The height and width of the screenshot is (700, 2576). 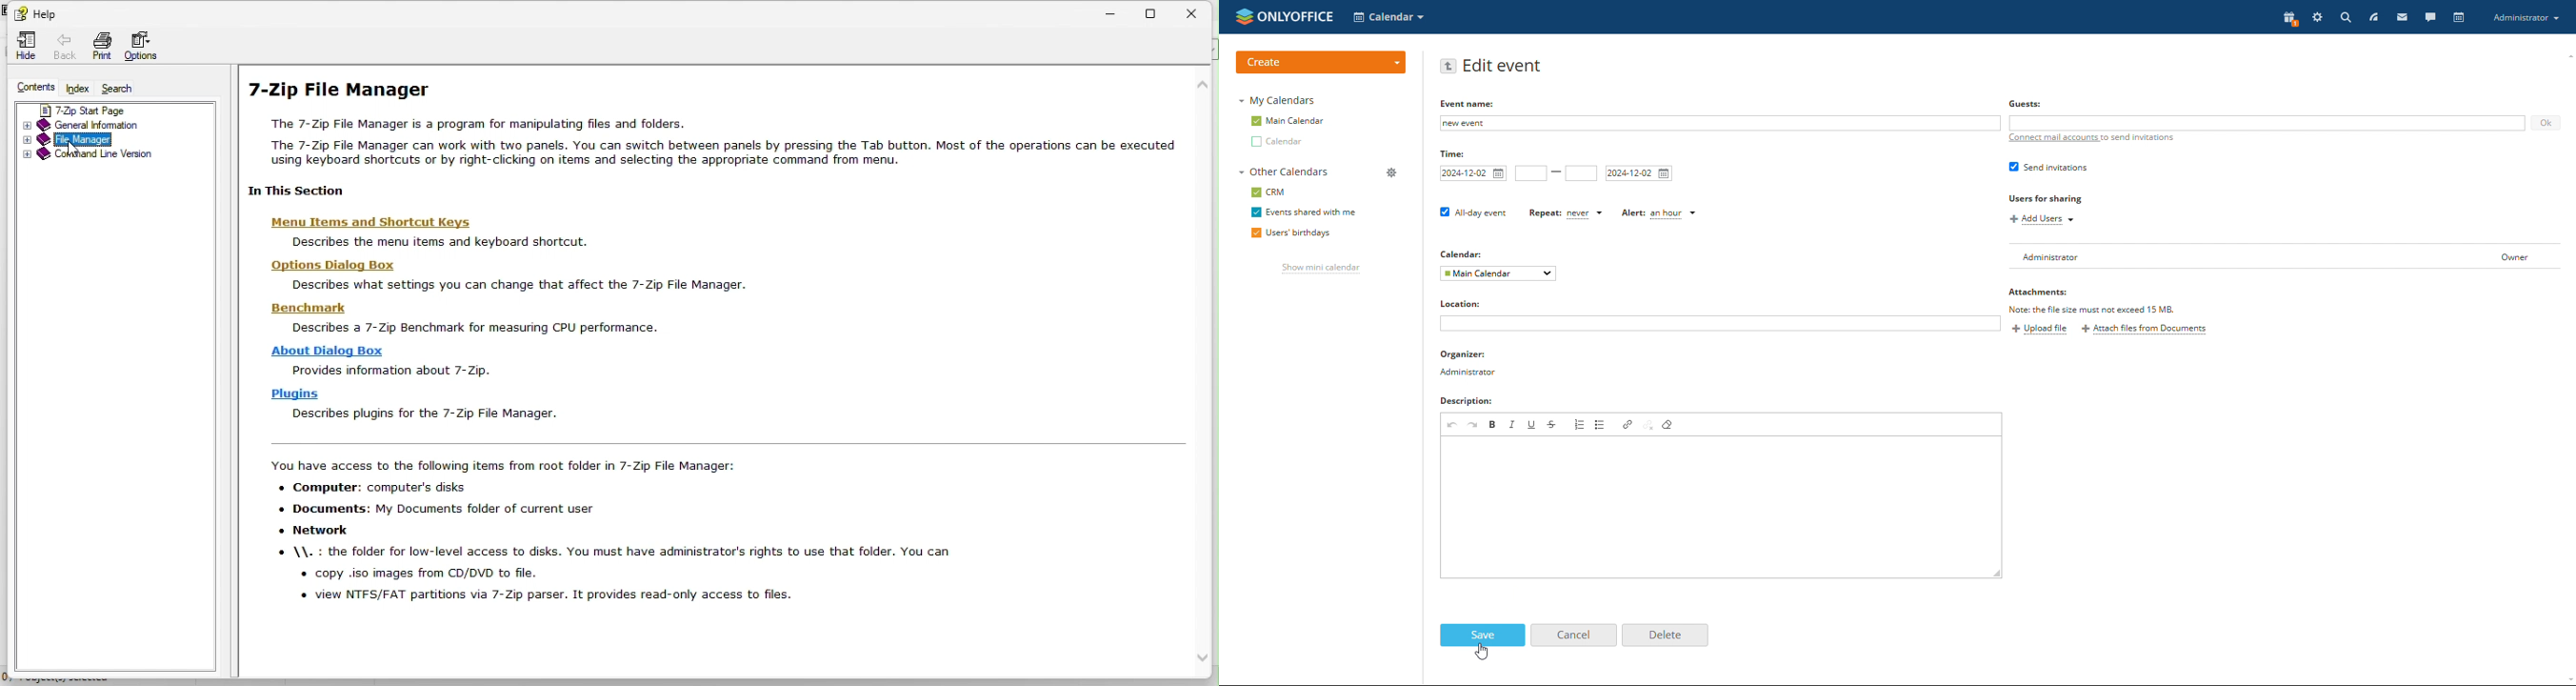 I want to click on Back, so click(x=63, y=49).